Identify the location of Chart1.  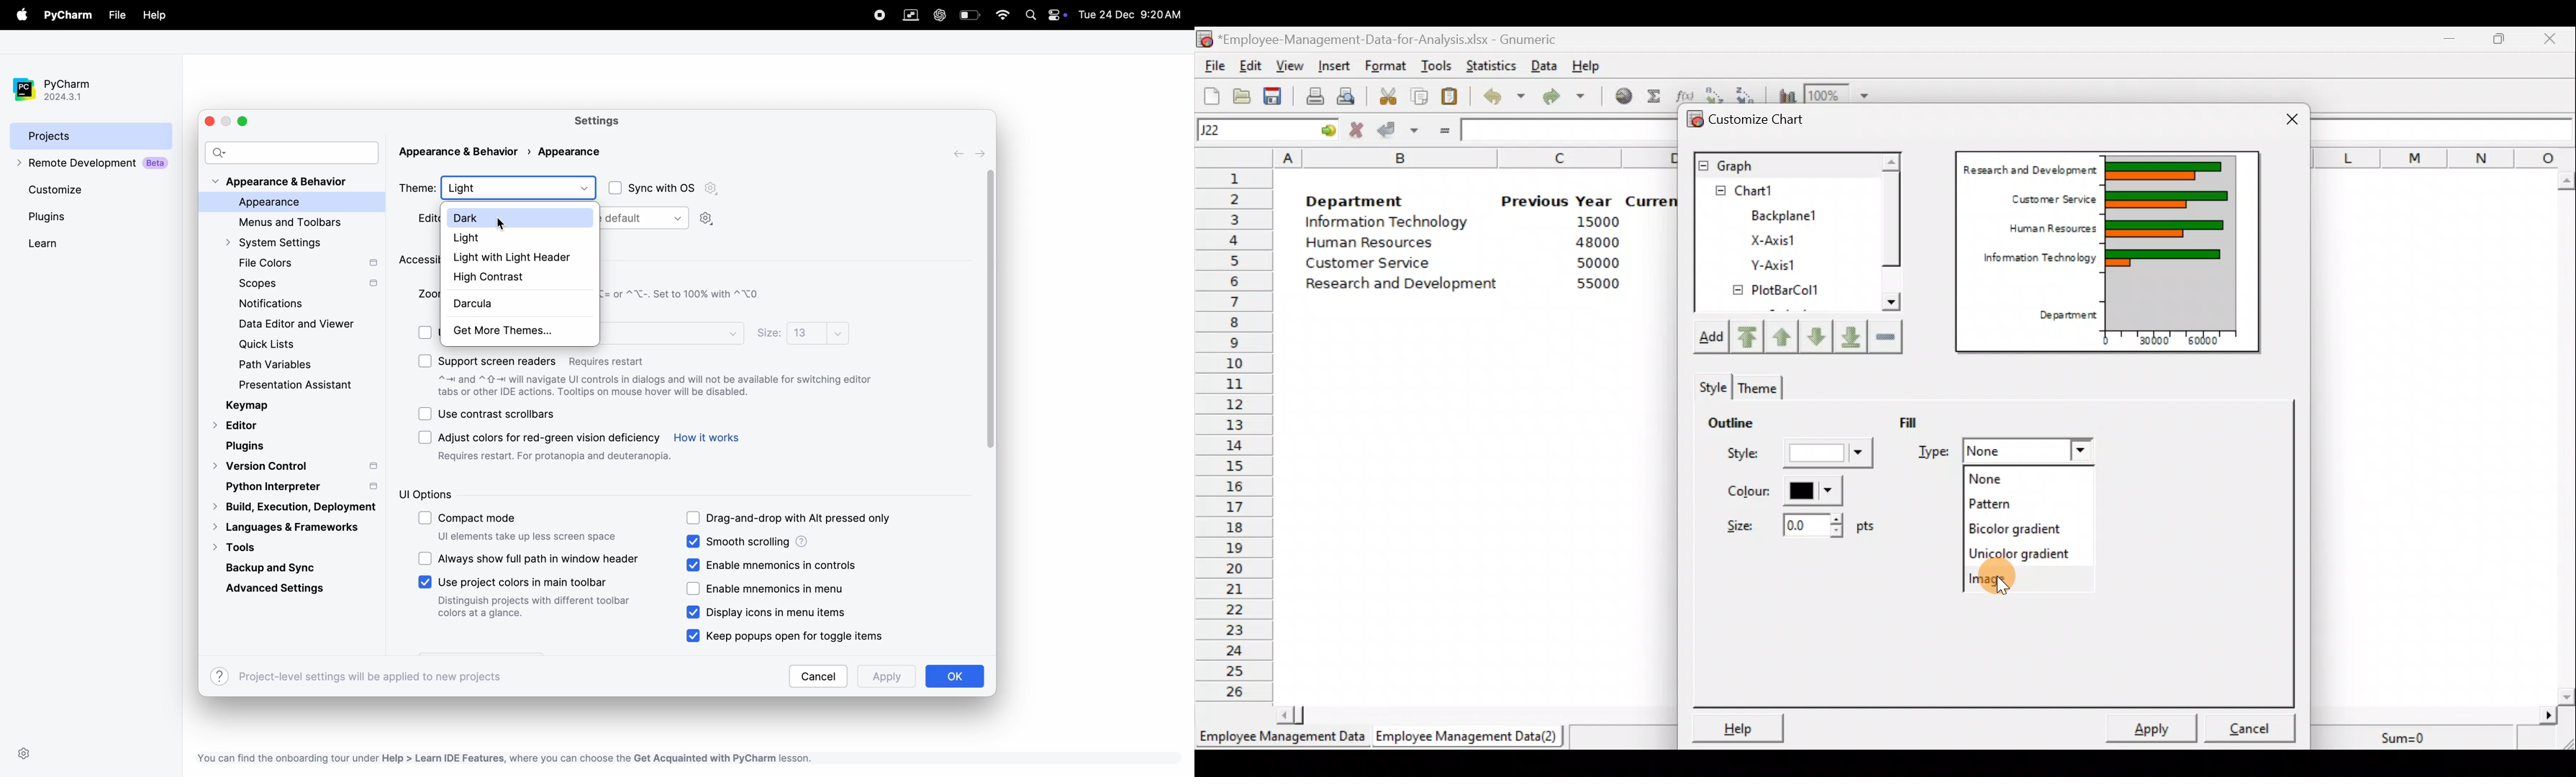
(1768, 191).